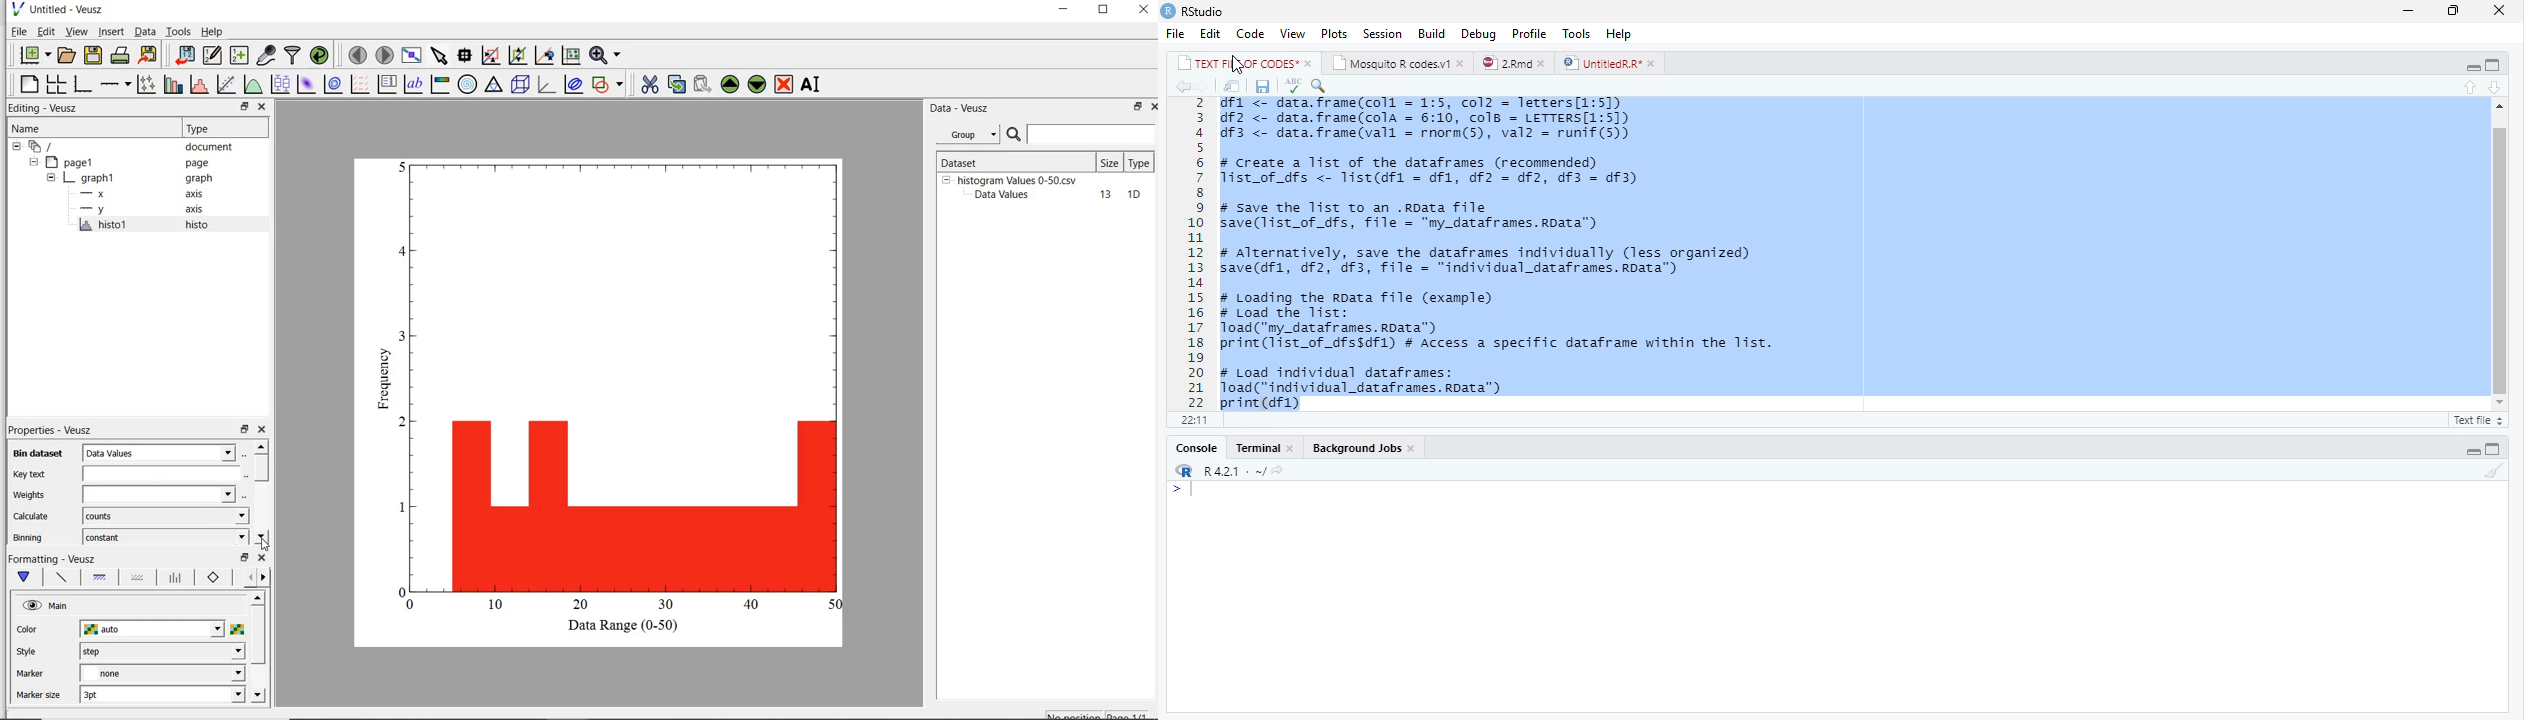  I want to click on plot covariance ellipse, so click(574, 86).